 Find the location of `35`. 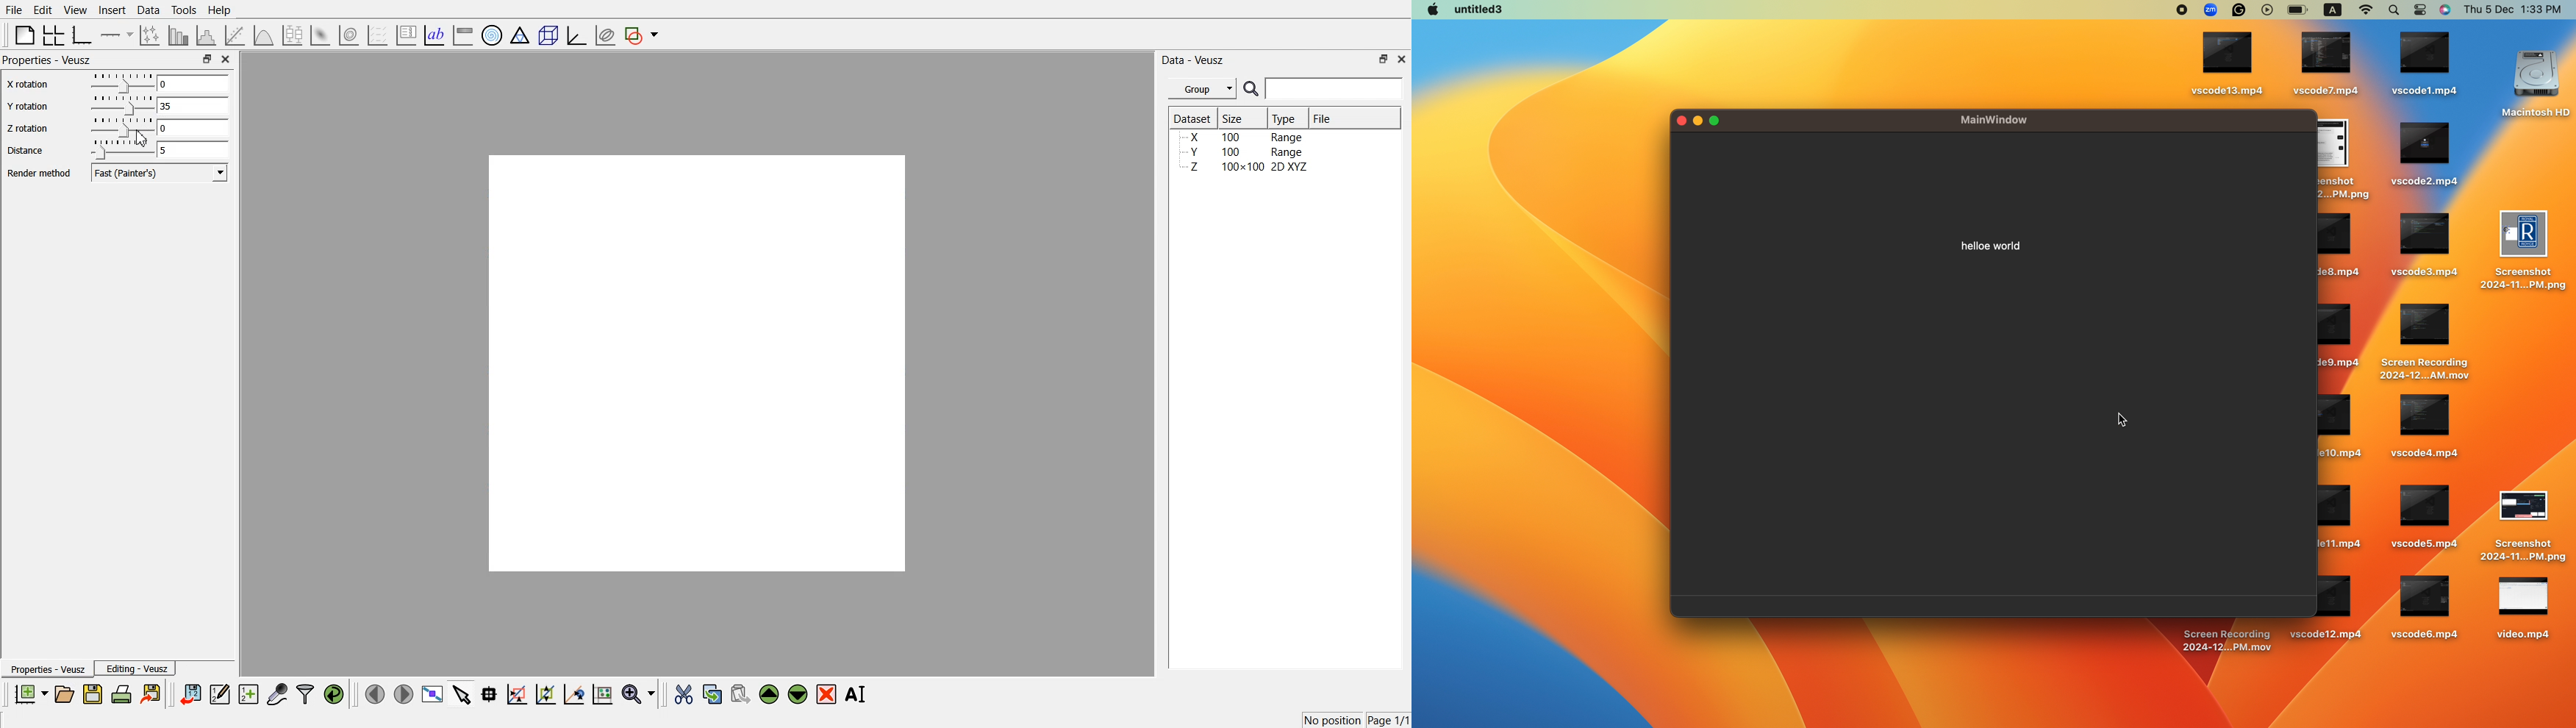

35 is located at coordinates (193, 105).